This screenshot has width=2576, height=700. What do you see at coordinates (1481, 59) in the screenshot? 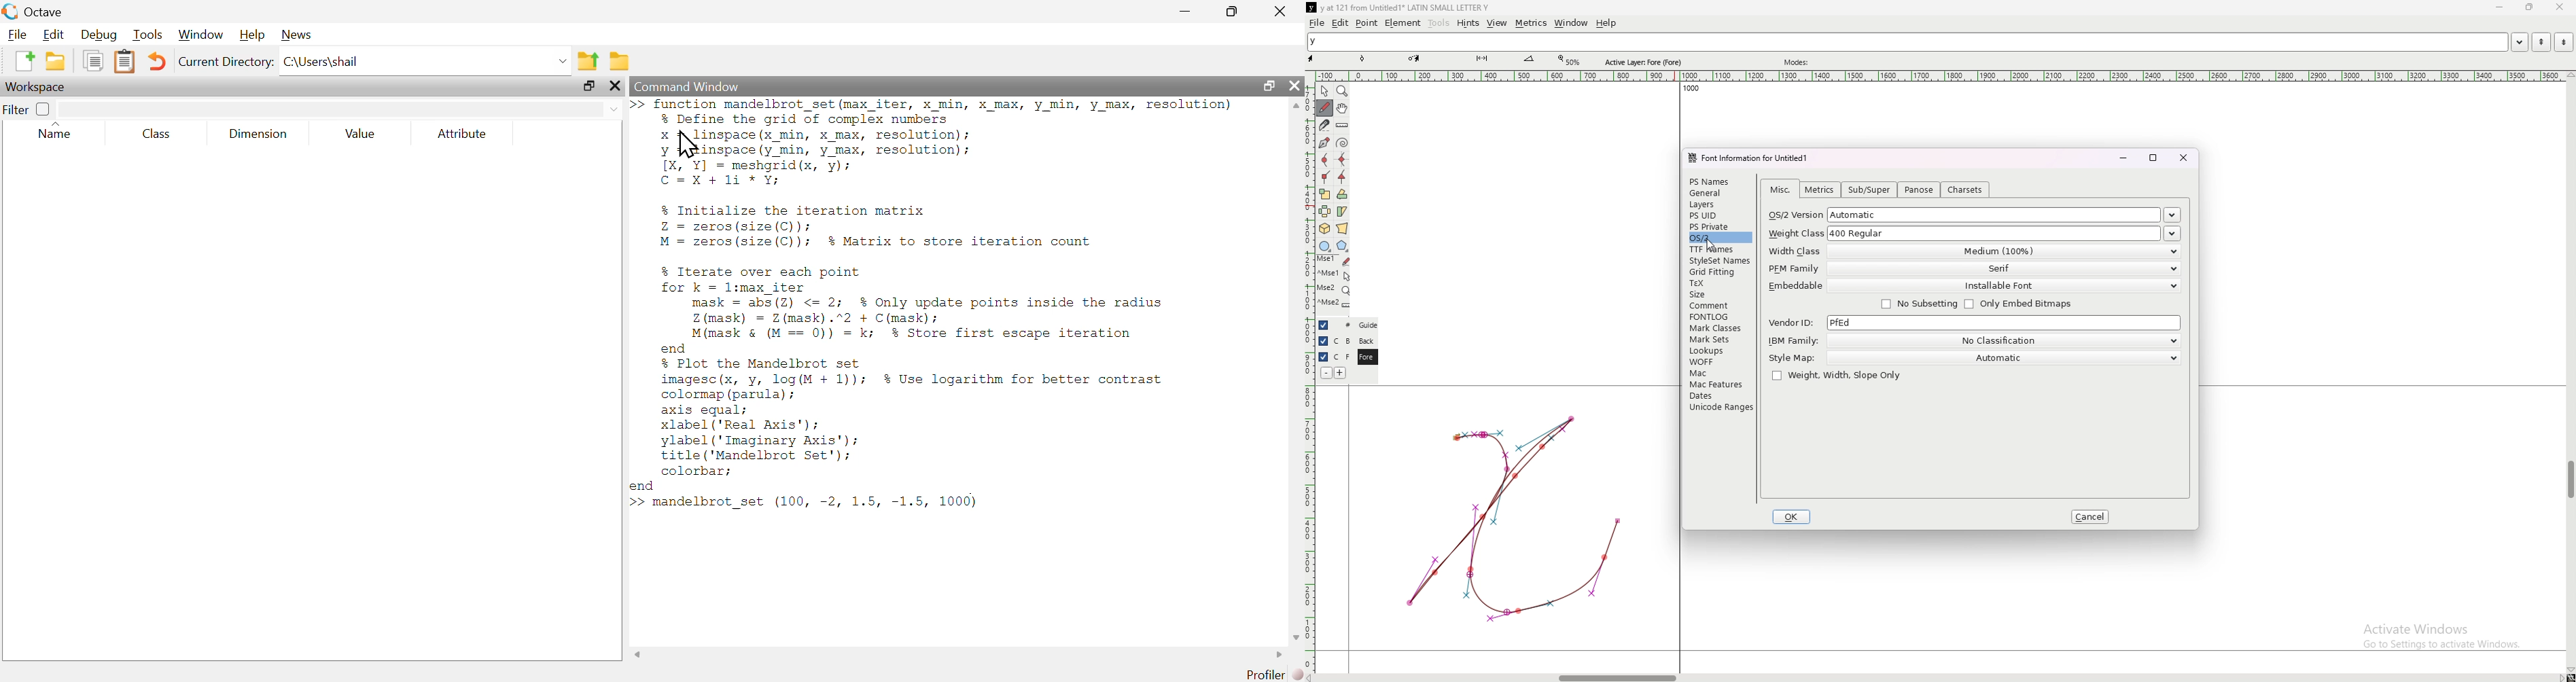
I see `knife tool` at bounding box center [1481, 59].